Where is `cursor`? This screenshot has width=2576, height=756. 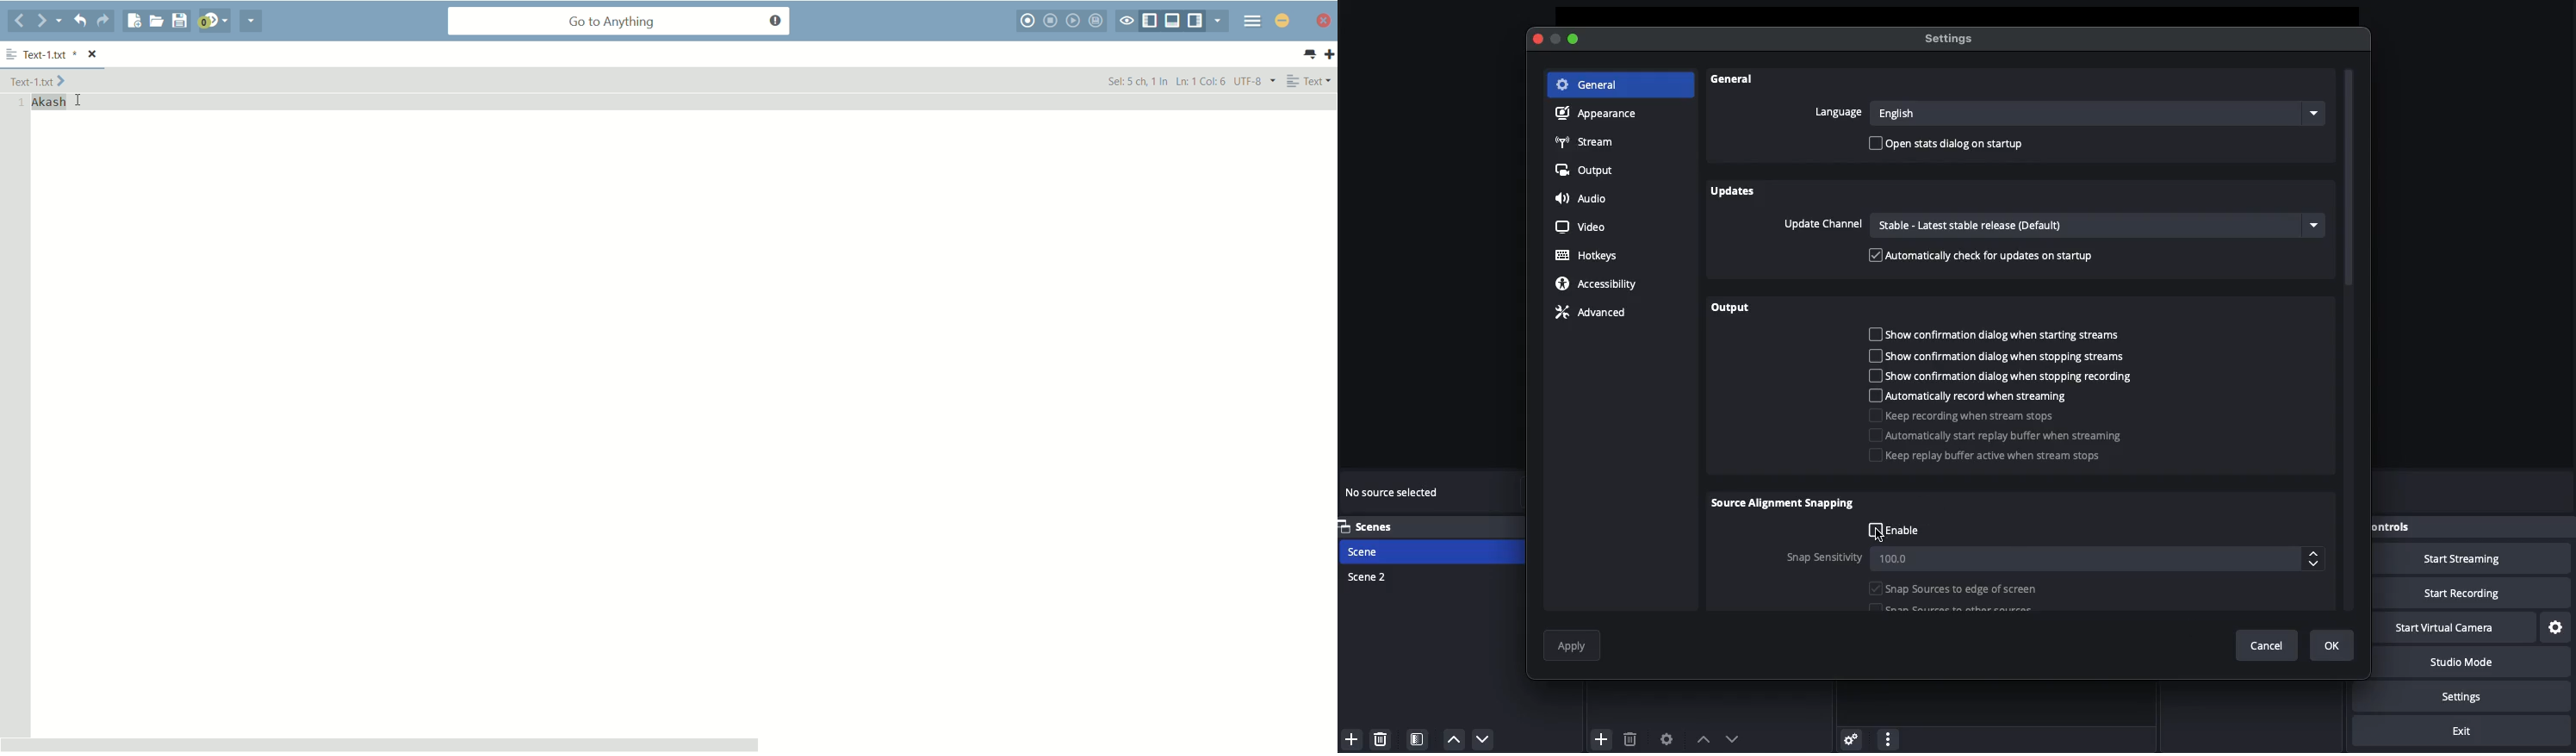
cursor is located at coordinates (77, 100).